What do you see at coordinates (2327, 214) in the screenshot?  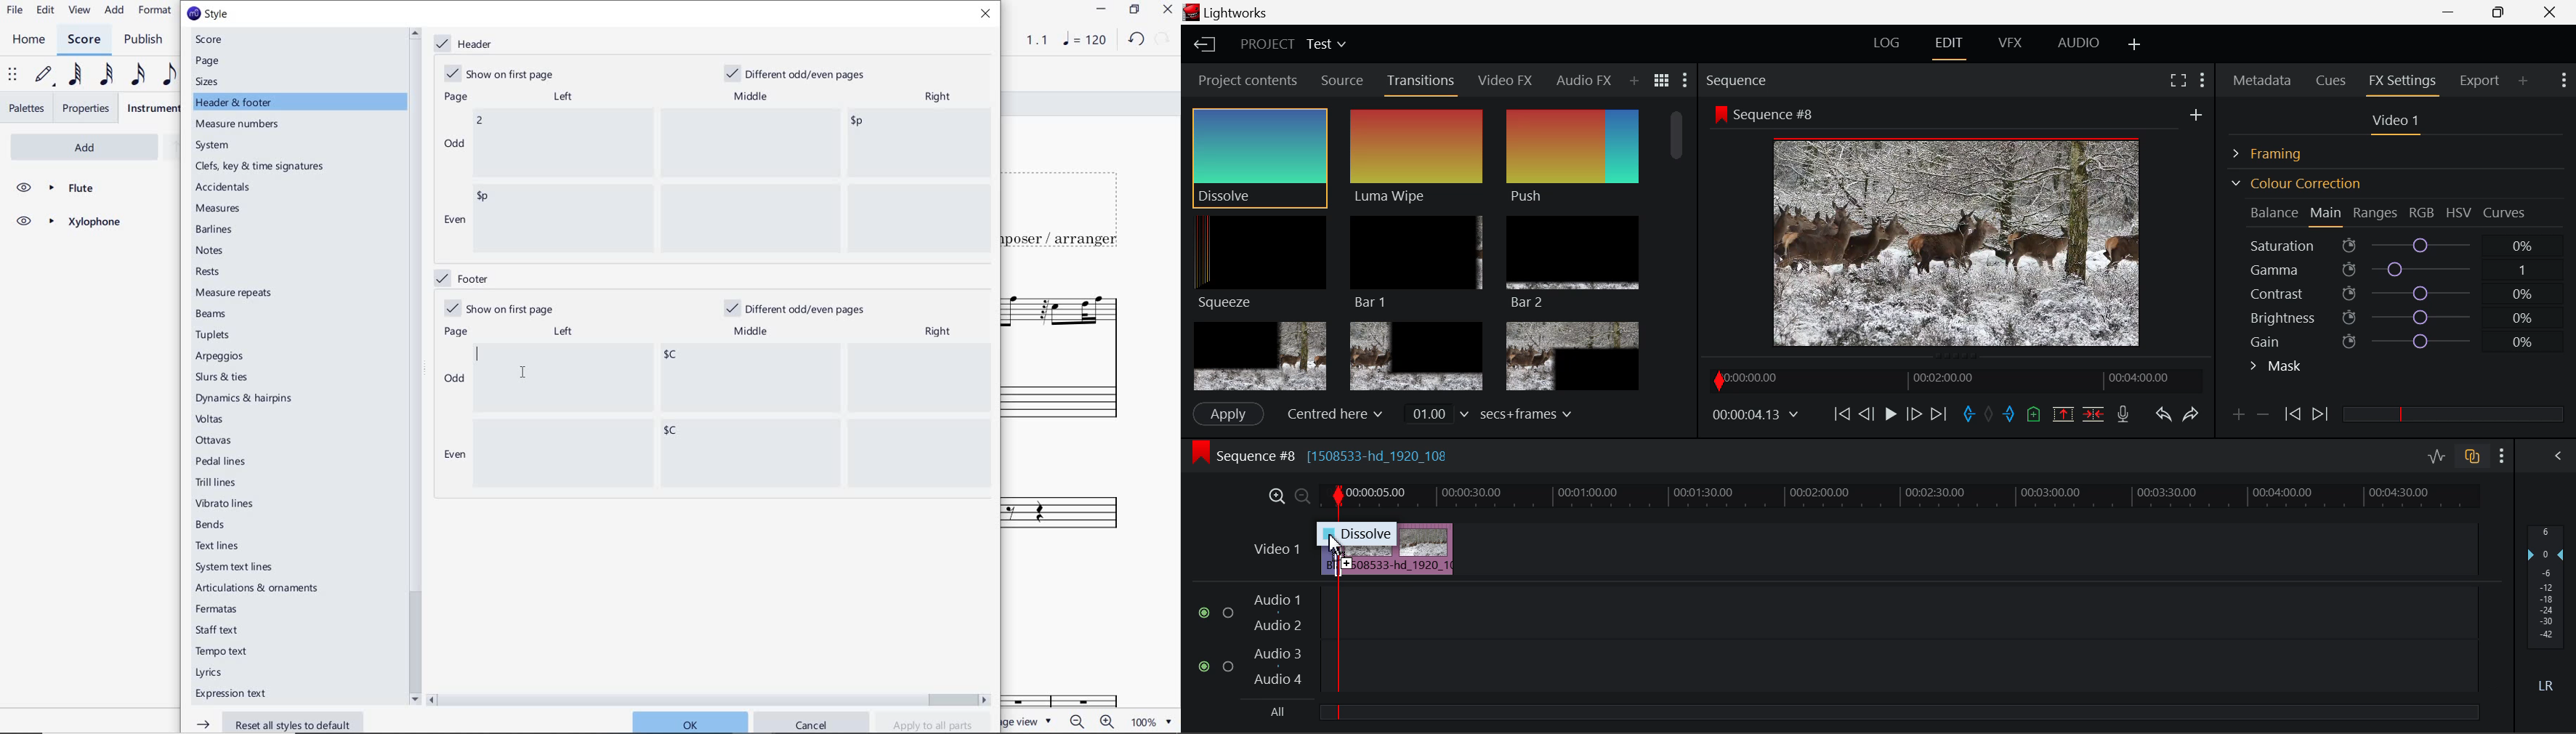 I see `Main Tab Open` at bounding box center [2327, 214].